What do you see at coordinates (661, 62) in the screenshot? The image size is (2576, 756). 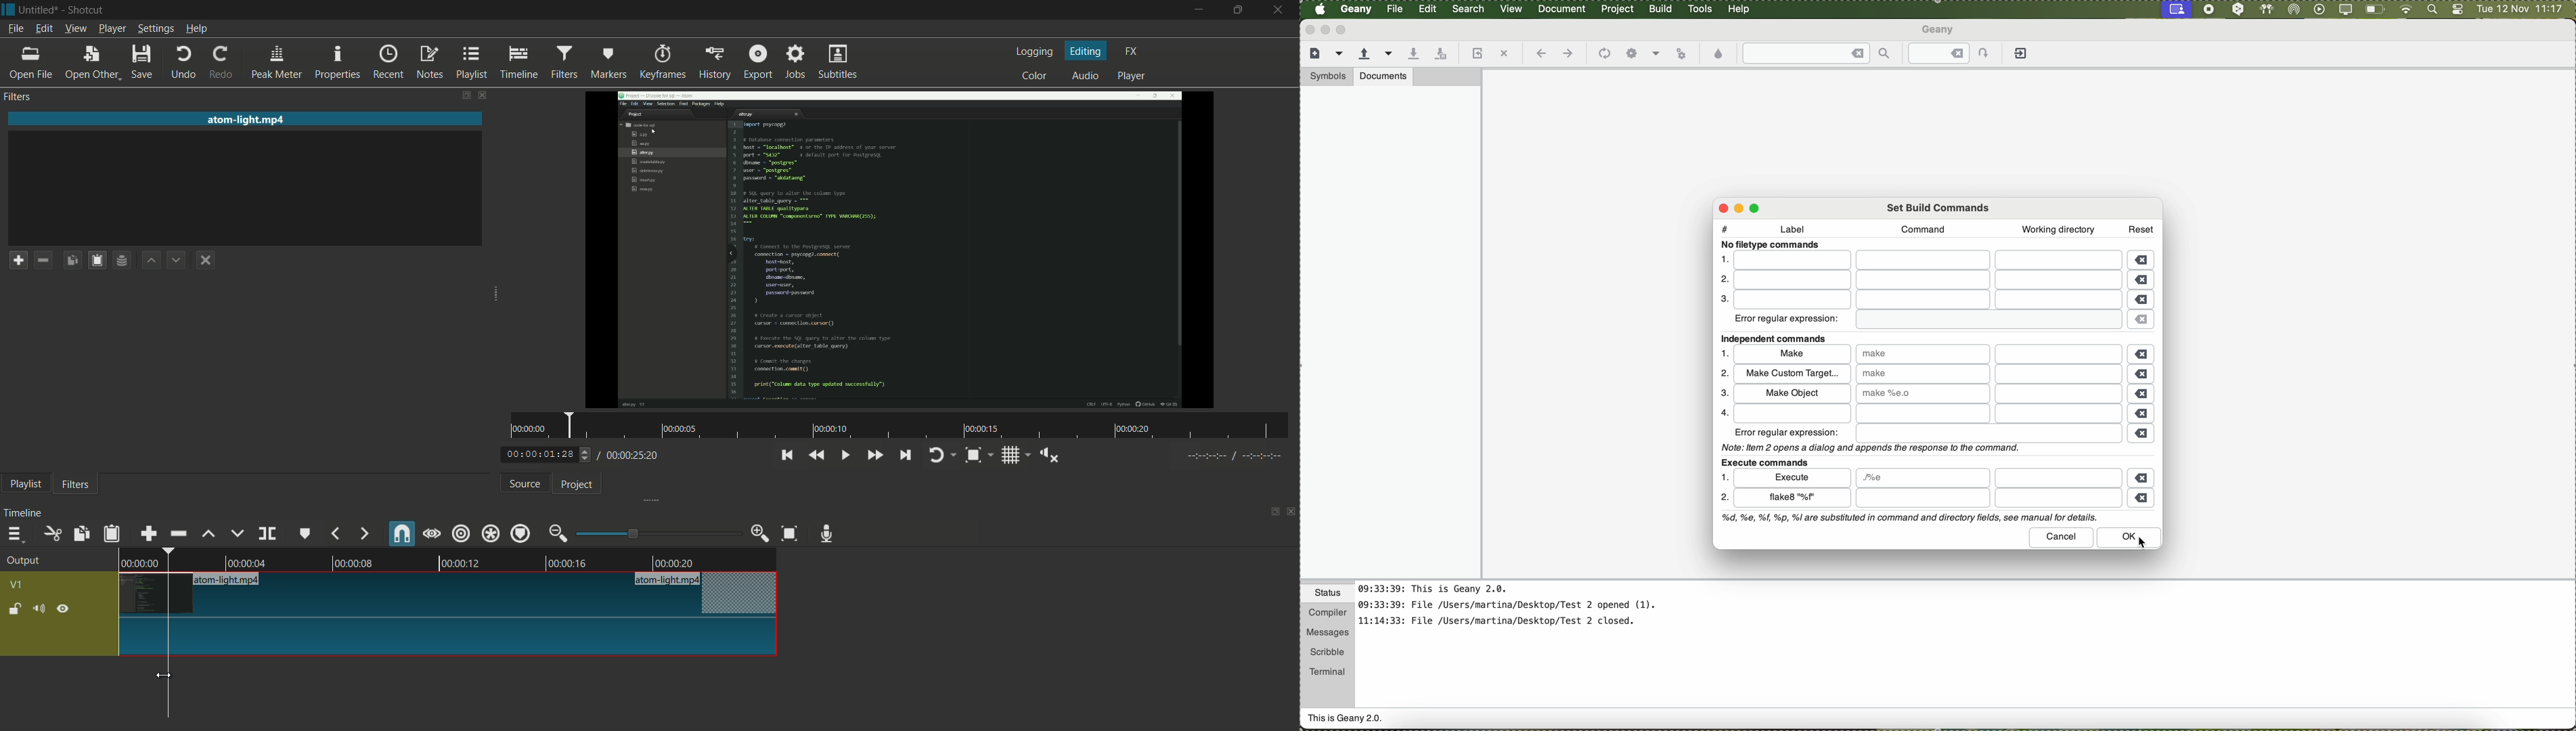 I see `keyframes` at bounding box center [661, 62].